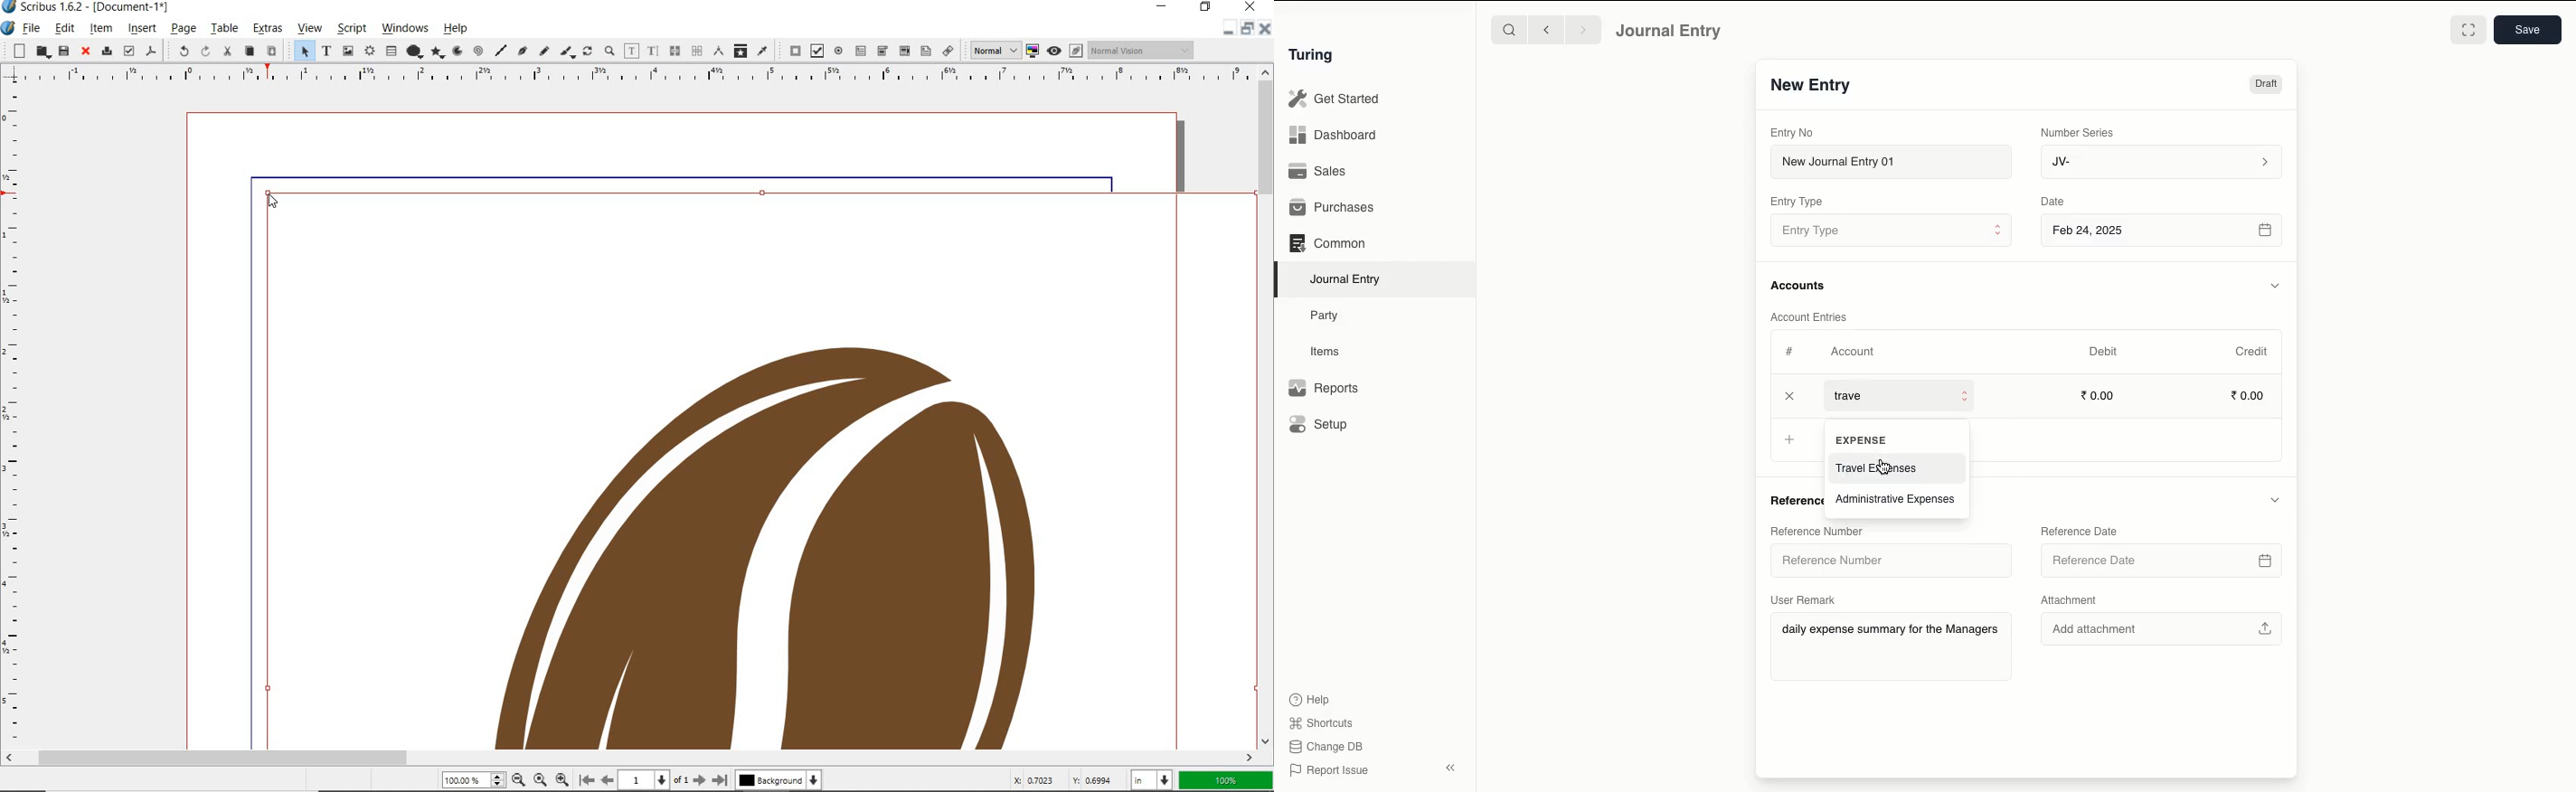  What do you see at coordinates (1346, 280) in the screenshot?
I see `Journal Entry` at bounding box center [1346, 280].